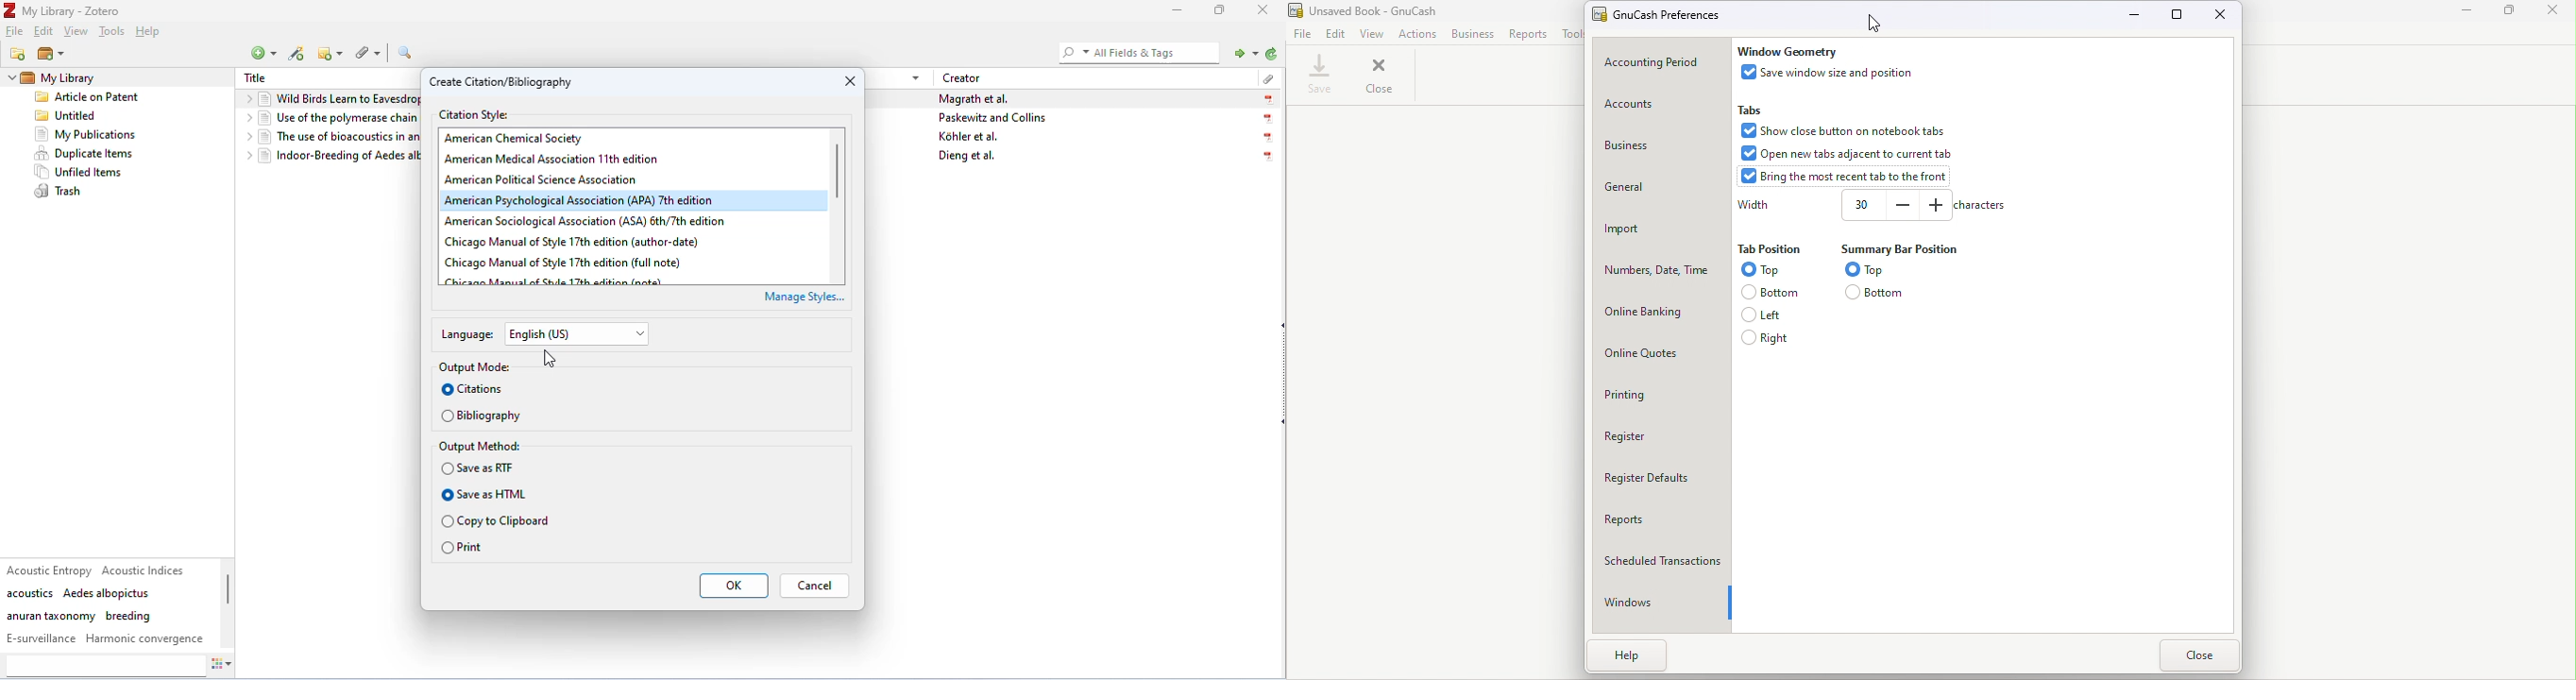 The image size is (2576, 700). I want to click on Close, so click(2552, 11).